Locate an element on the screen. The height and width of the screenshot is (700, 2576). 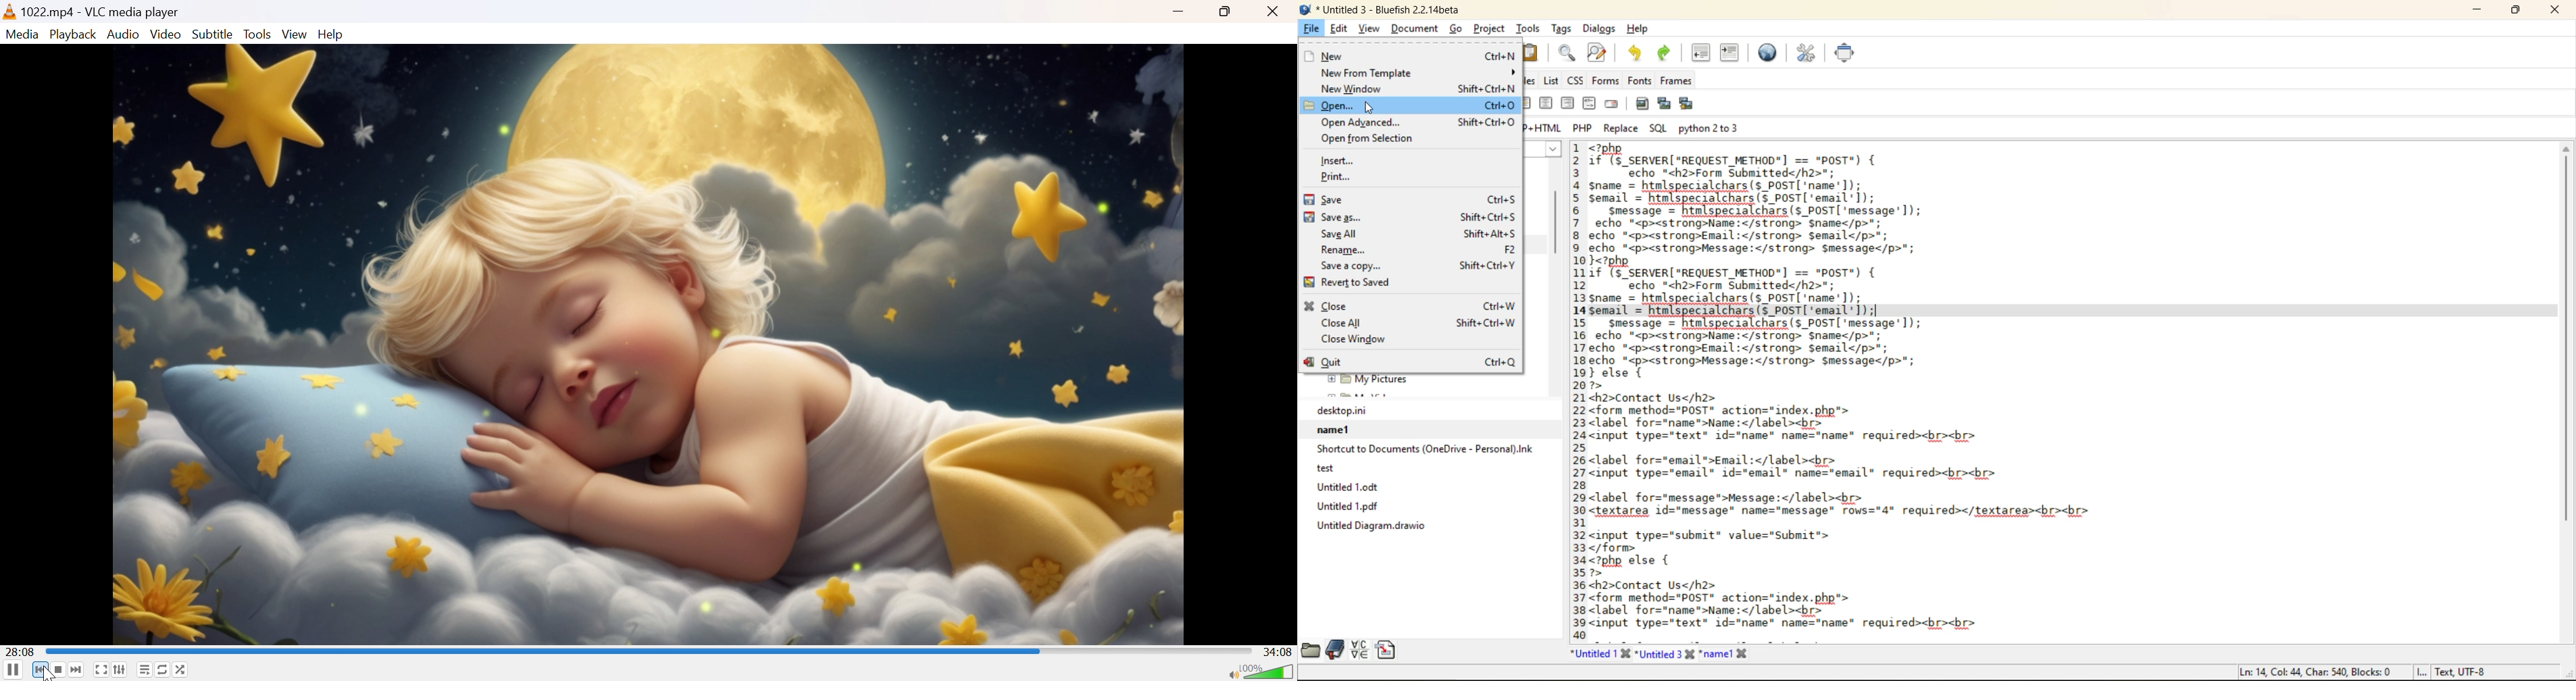
sql is located at coordinates (1657, 127).